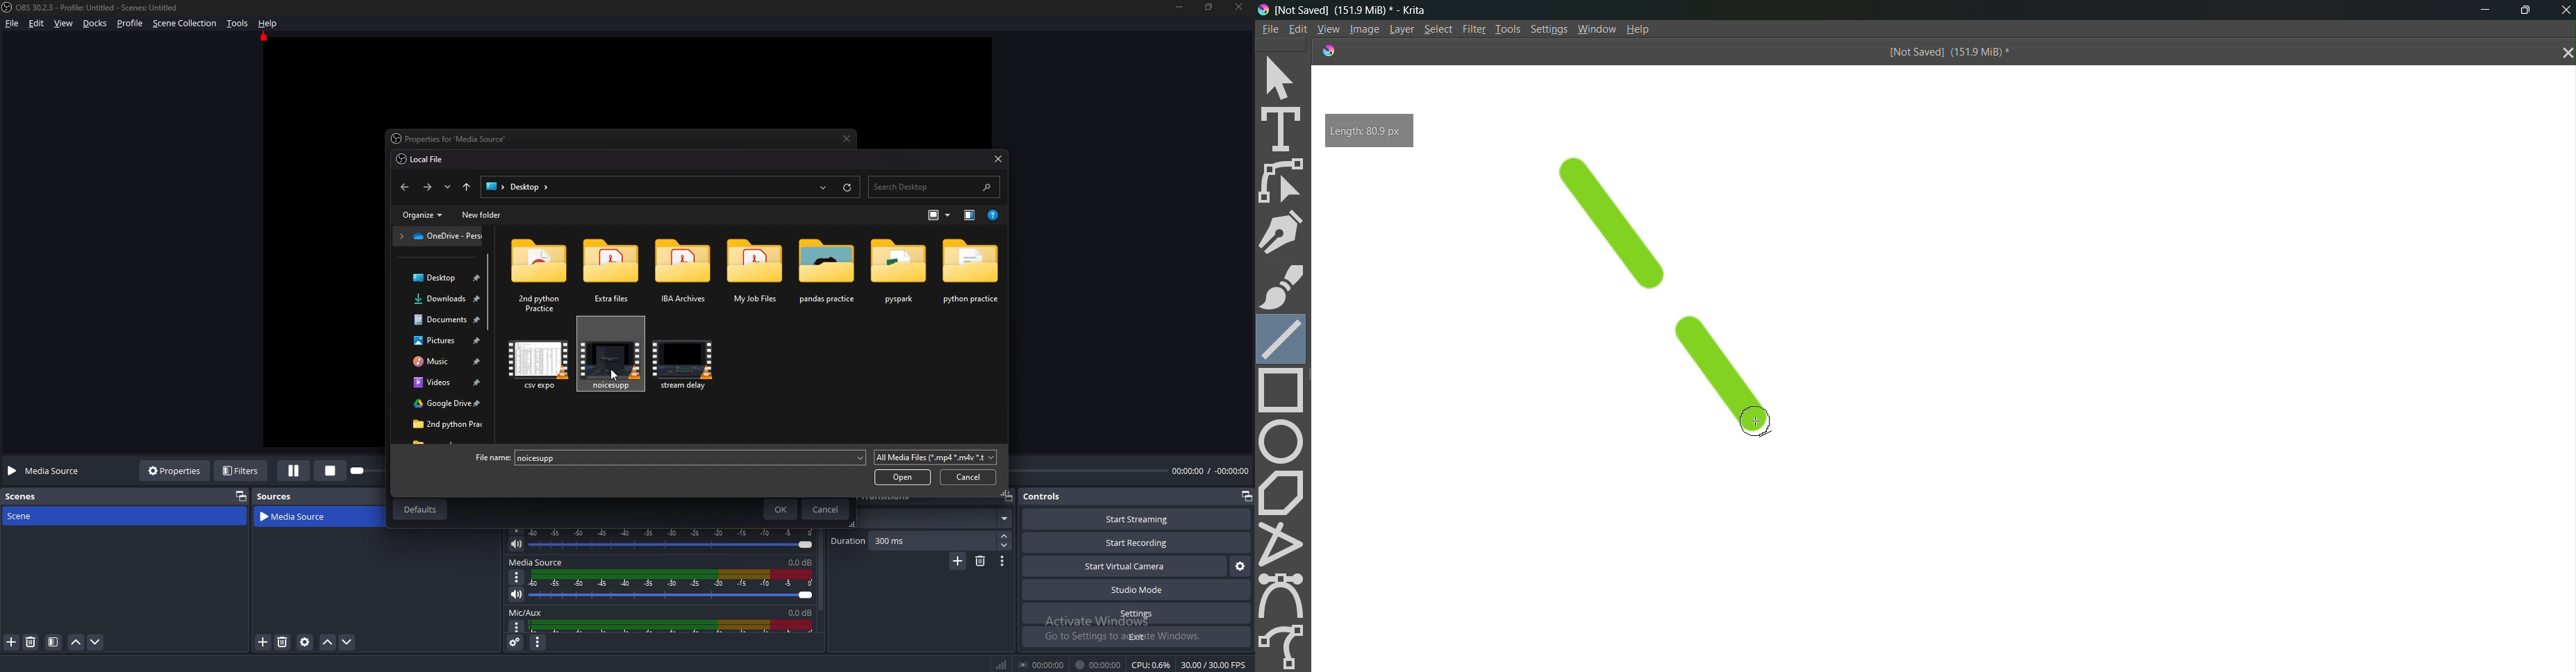  I want to click on CPU: 0.6%, so click(1151, 665).